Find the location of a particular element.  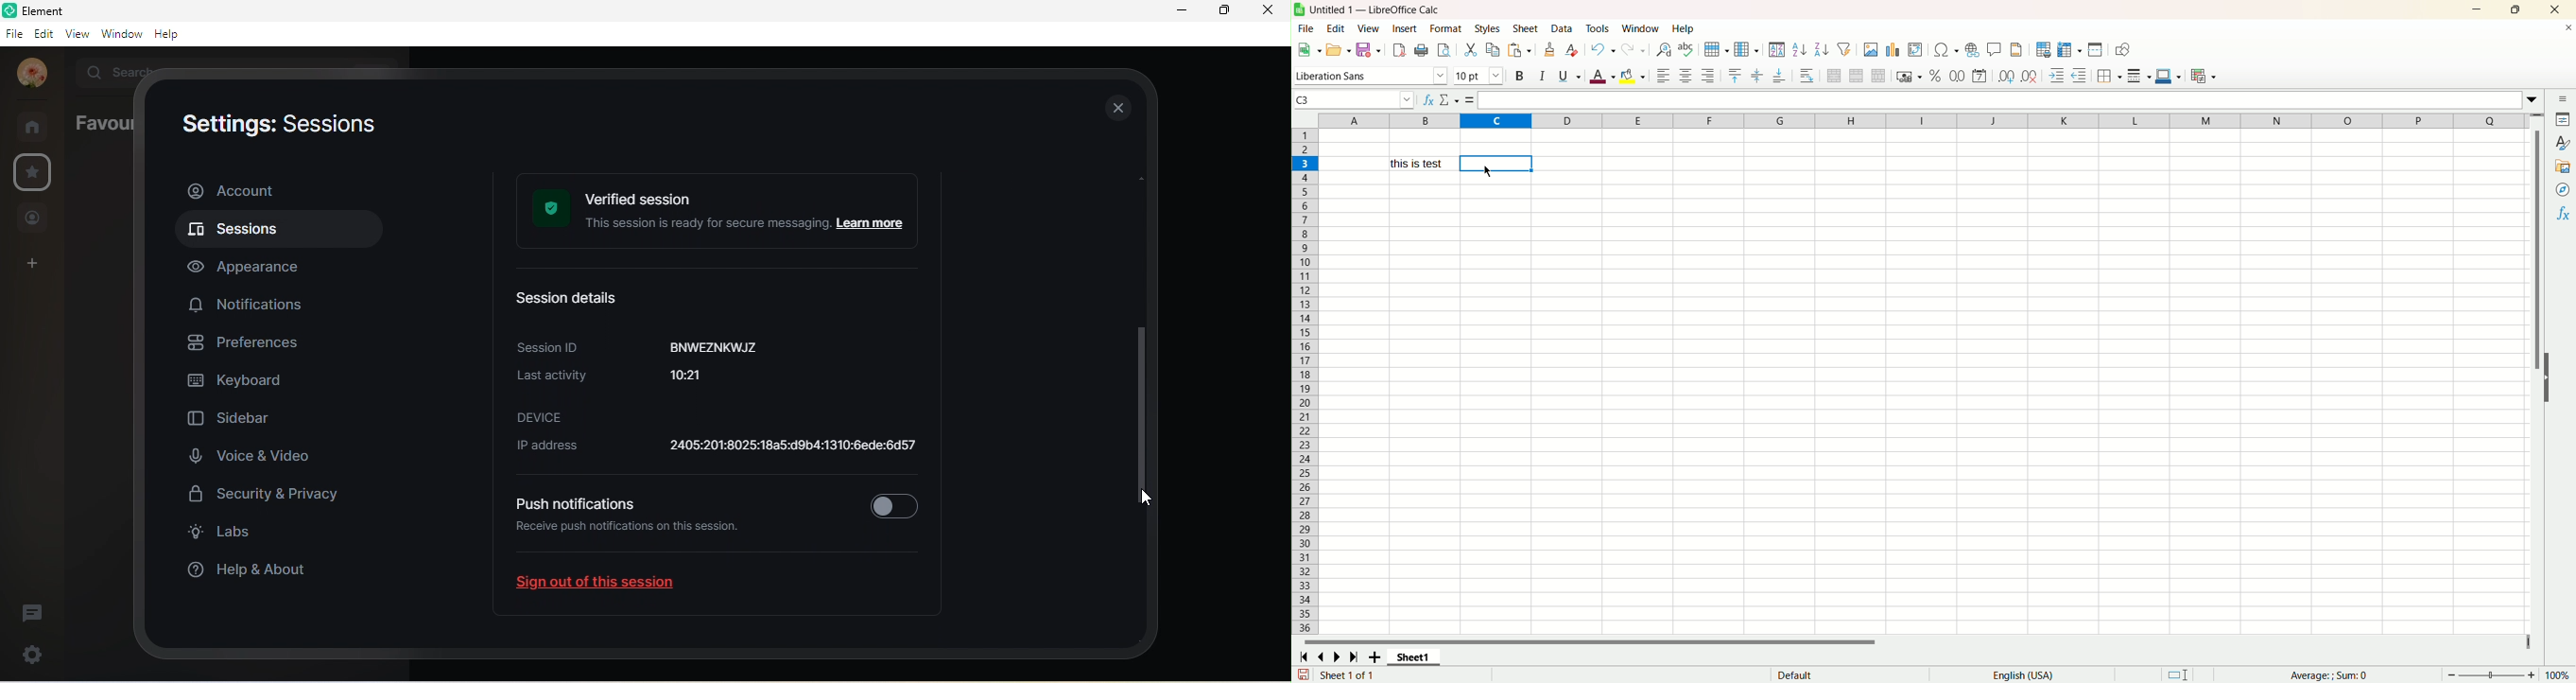

English(USA) is located at coordinates (2027, 674).